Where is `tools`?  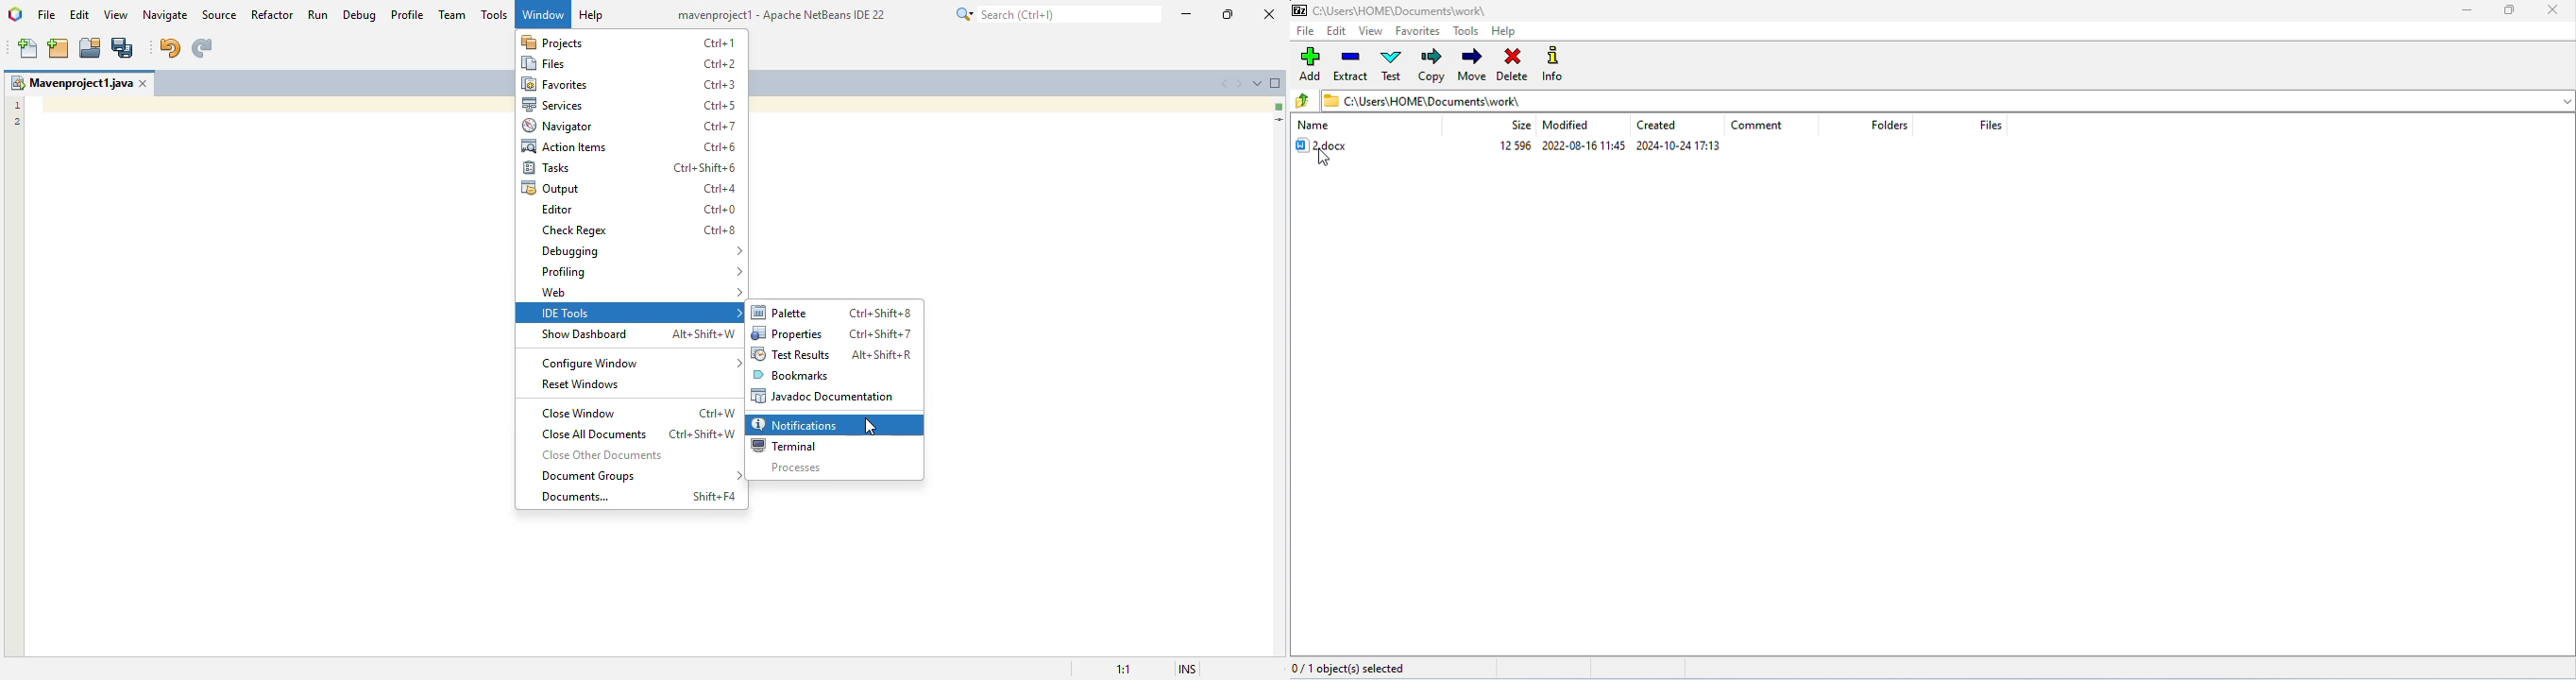
tools is located at coordinates (1466, 30).